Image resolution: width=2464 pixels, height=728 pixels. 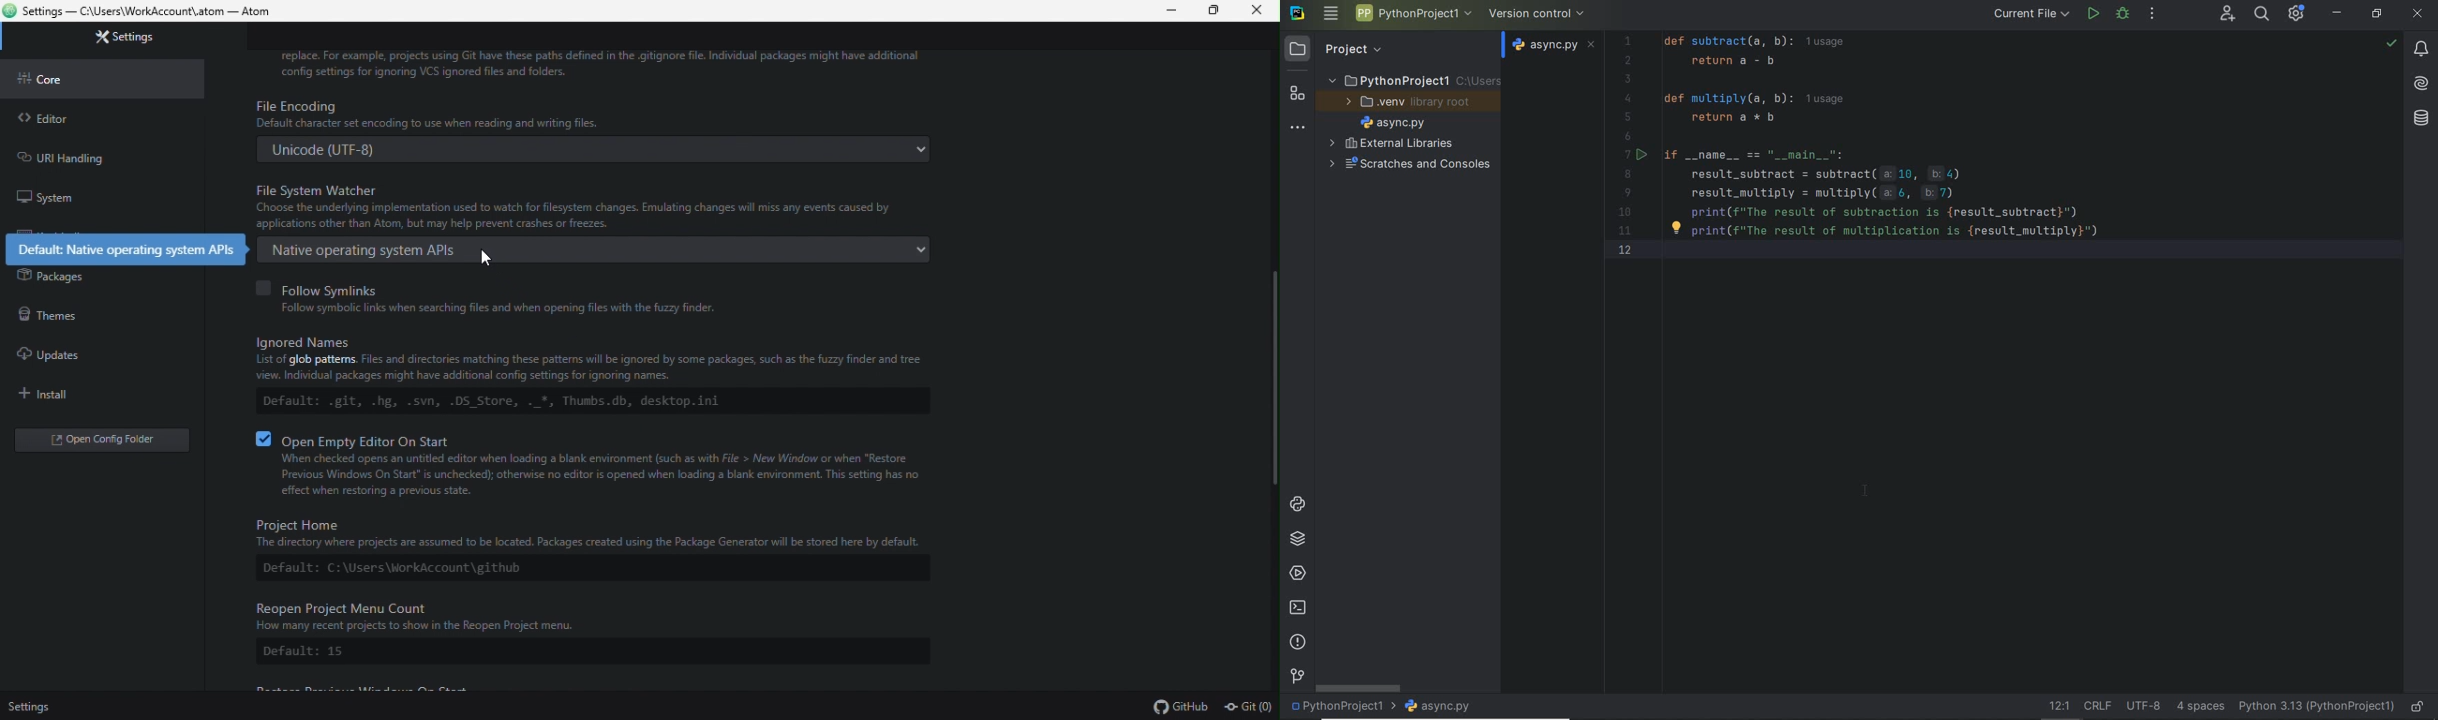 What do you see at coordinates (1252, 707) in the screenshot?
I see `git` at bounding box center [1252, 707].